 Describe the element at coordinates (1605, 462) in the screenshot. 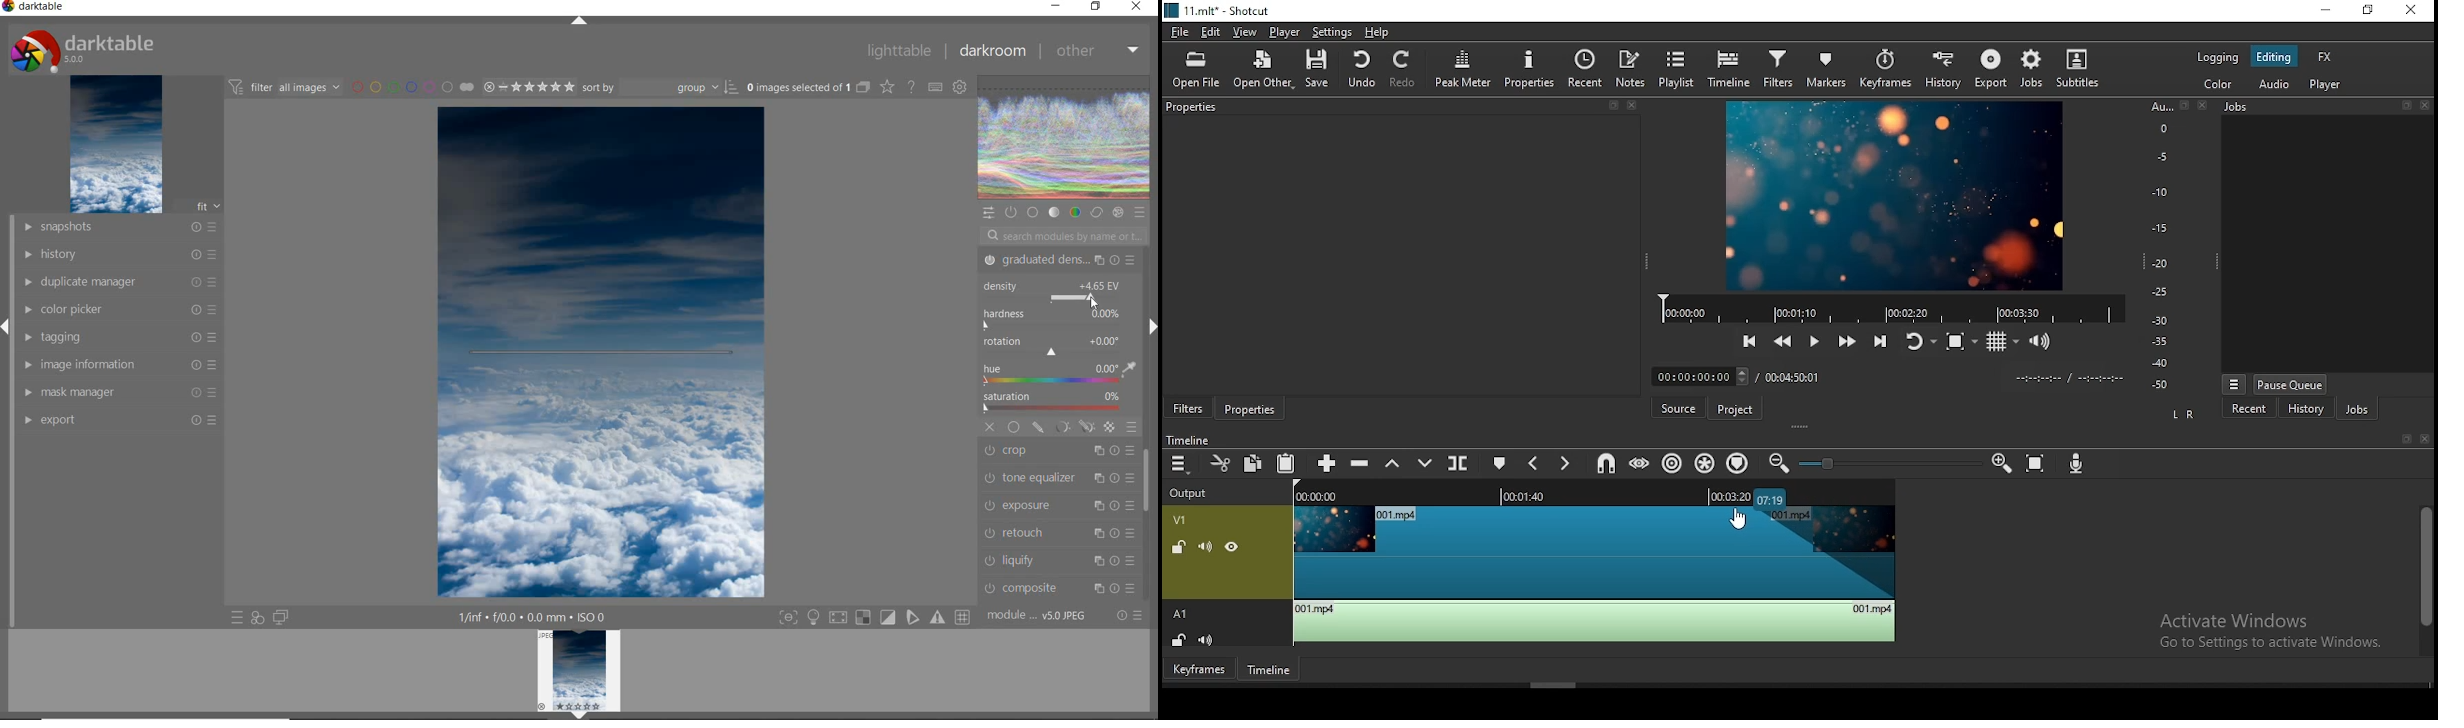

I see `snap` at that location.